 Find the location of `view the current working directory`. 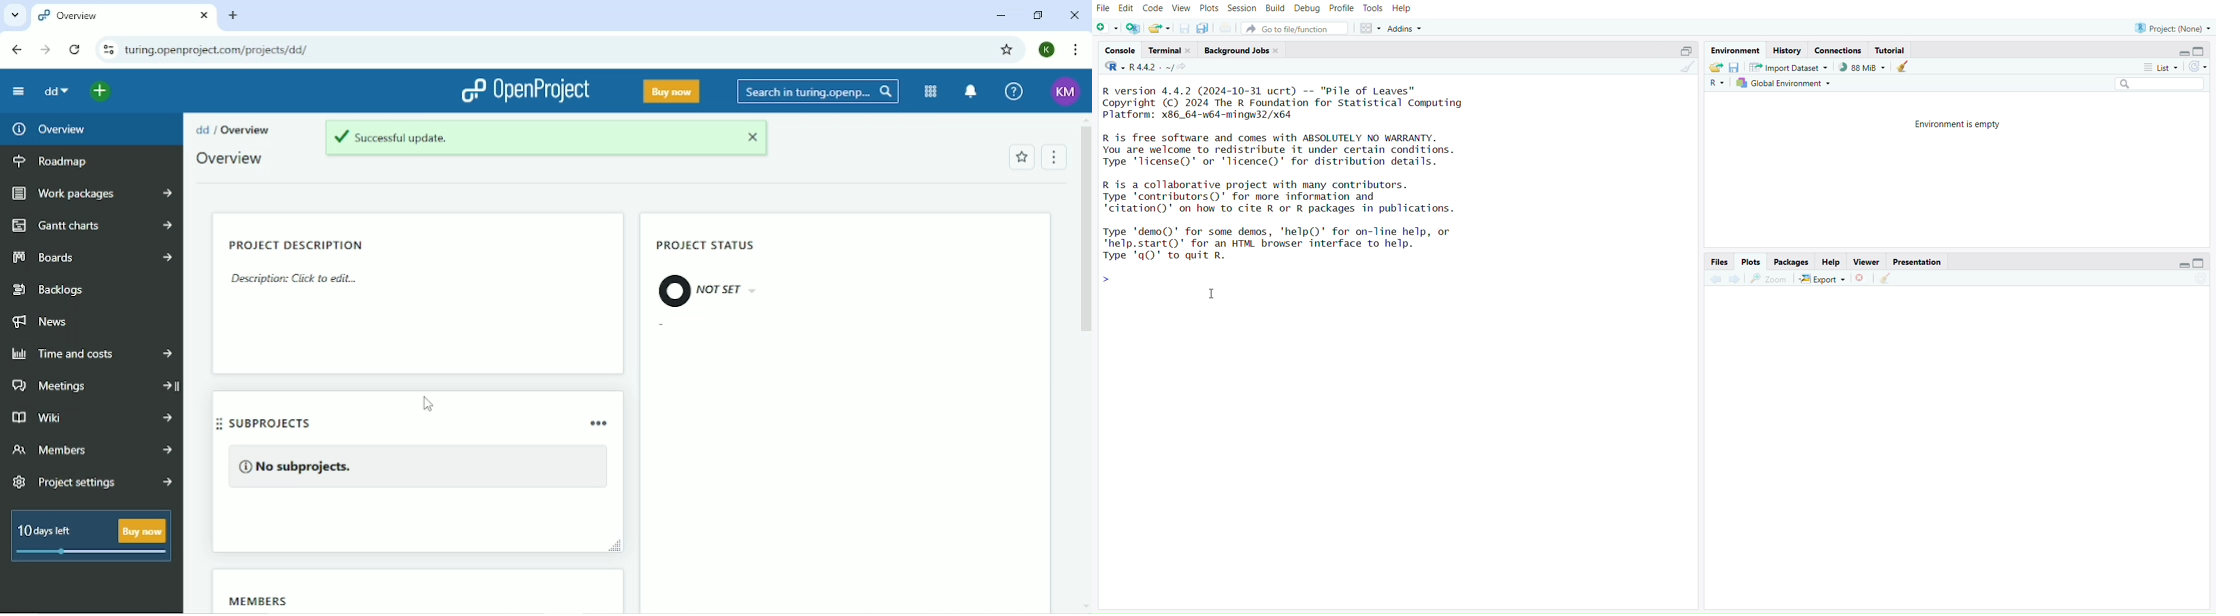

view the current working directory is located at coordinates (1183, 67).